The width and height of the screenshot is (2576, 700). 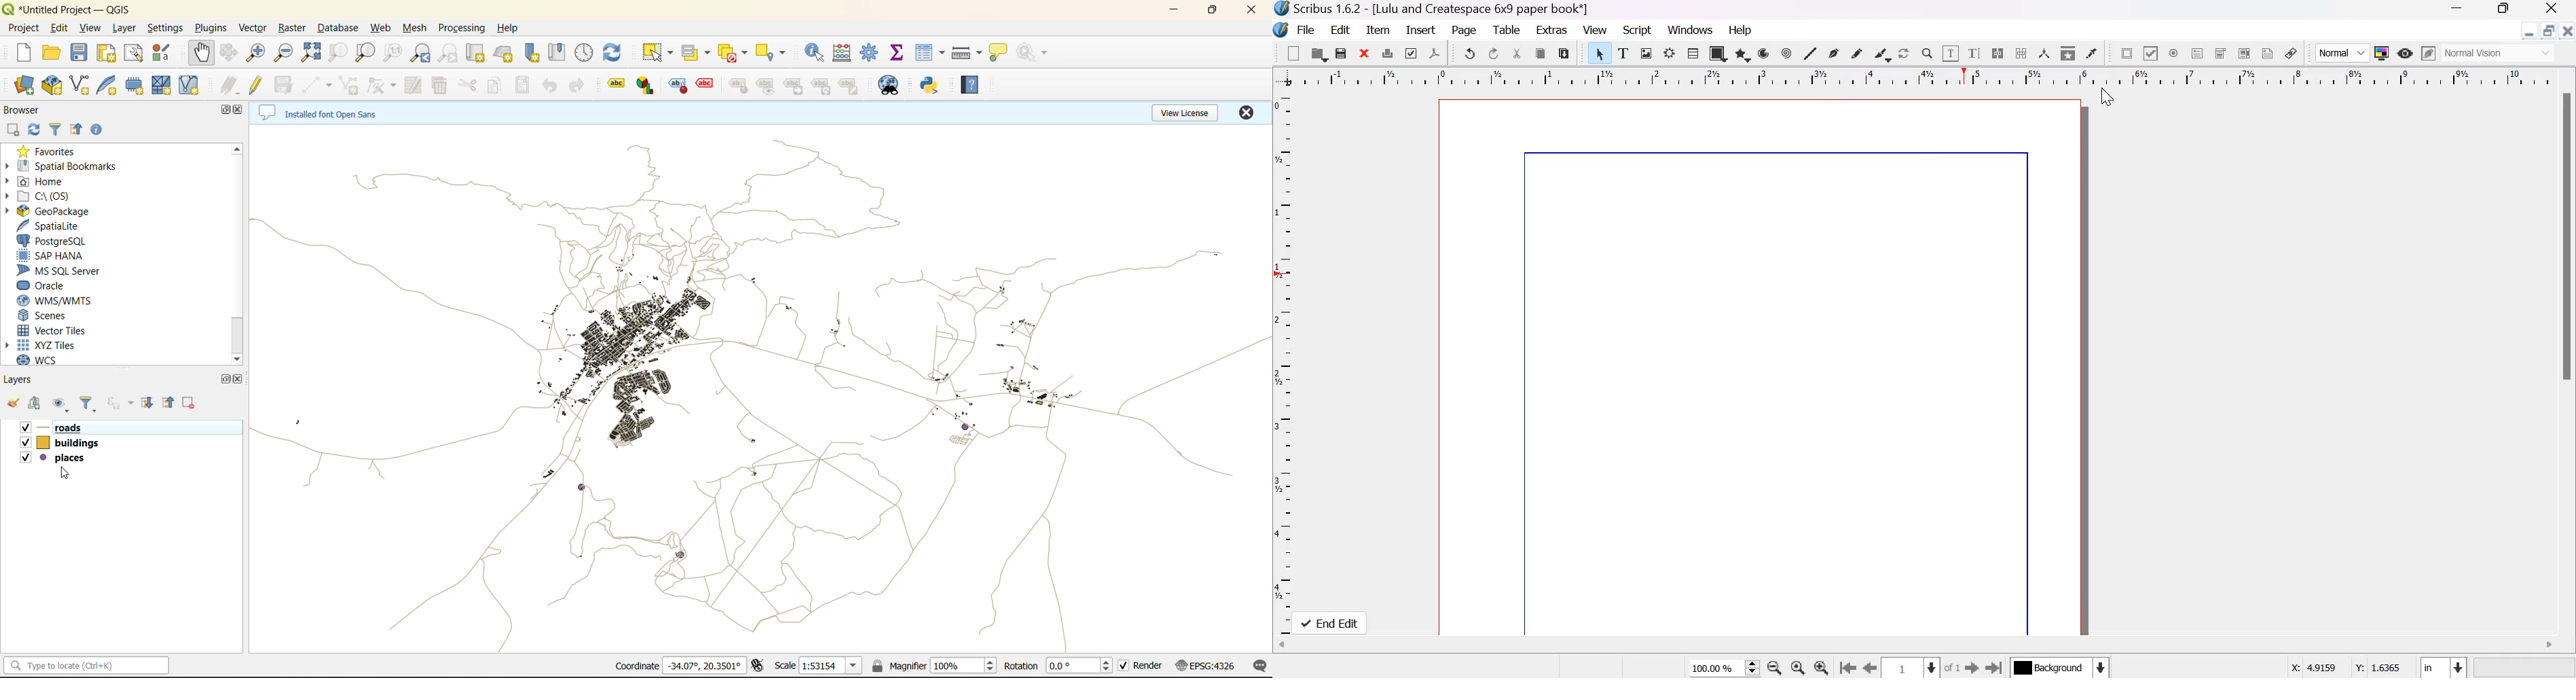 I want to click on new geopackage, so click(x=51, y=86).